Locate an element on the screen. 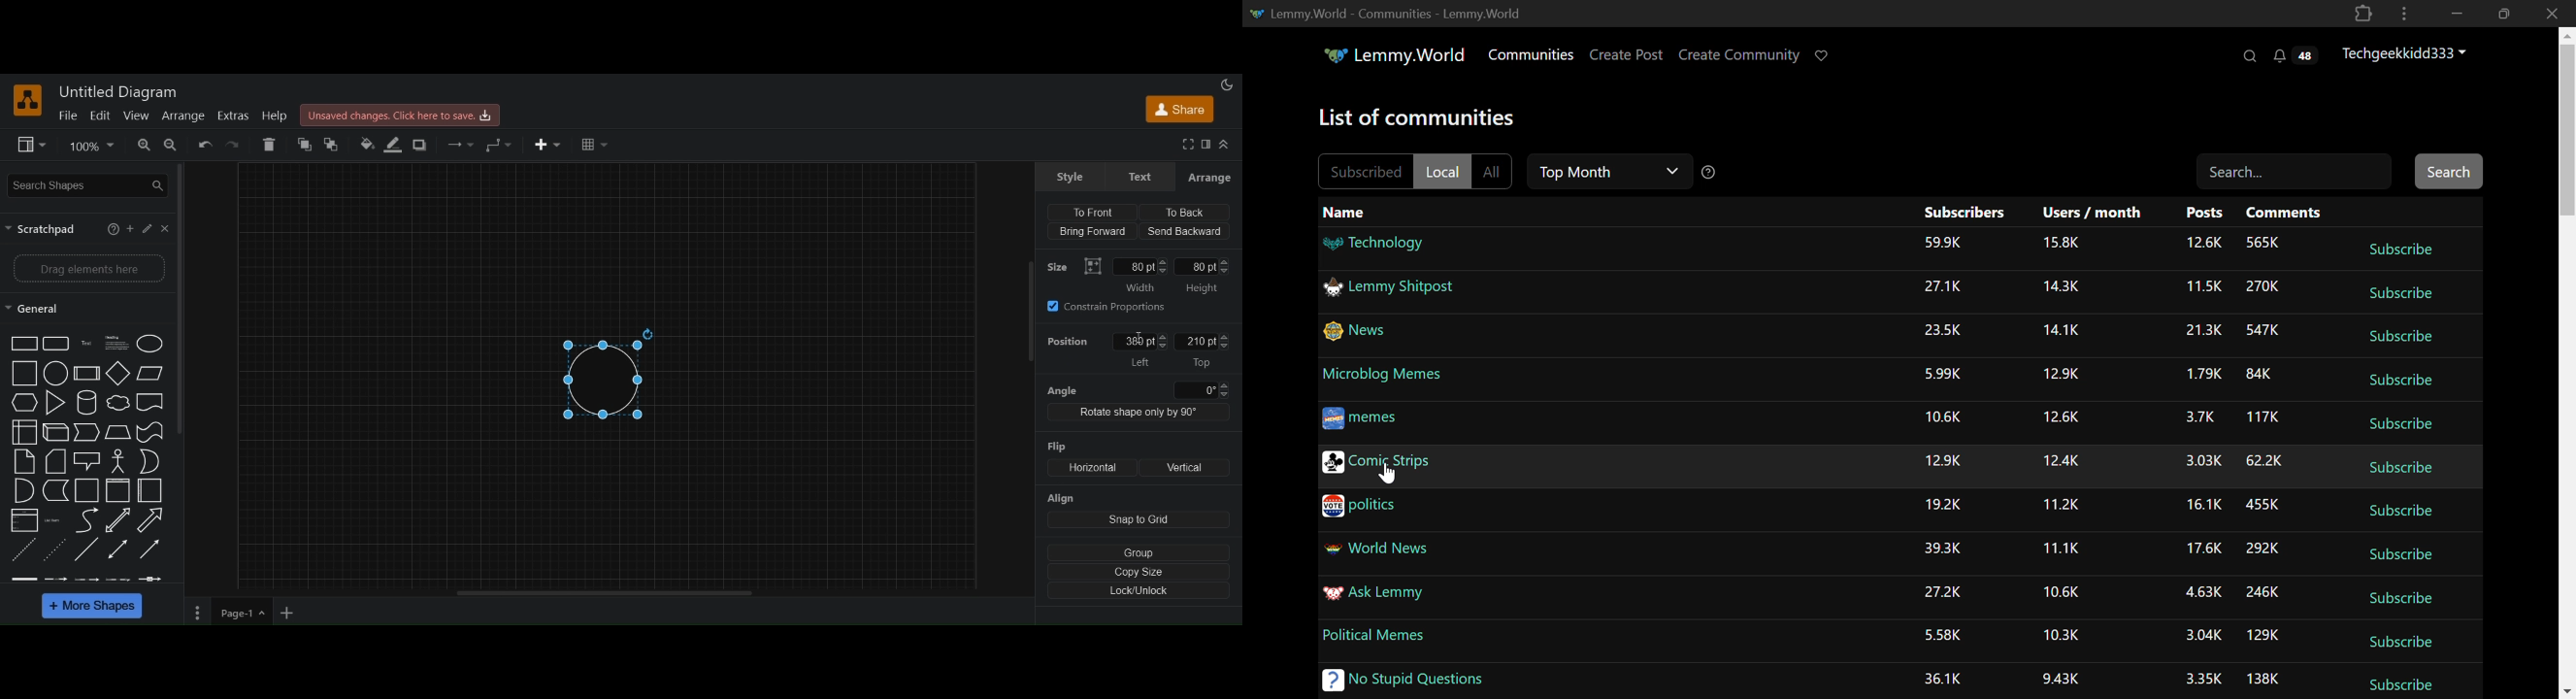 Image resolution: width=2576 pixels, height=700 pixels. 1.79K is located at coordinates (2205, 375).